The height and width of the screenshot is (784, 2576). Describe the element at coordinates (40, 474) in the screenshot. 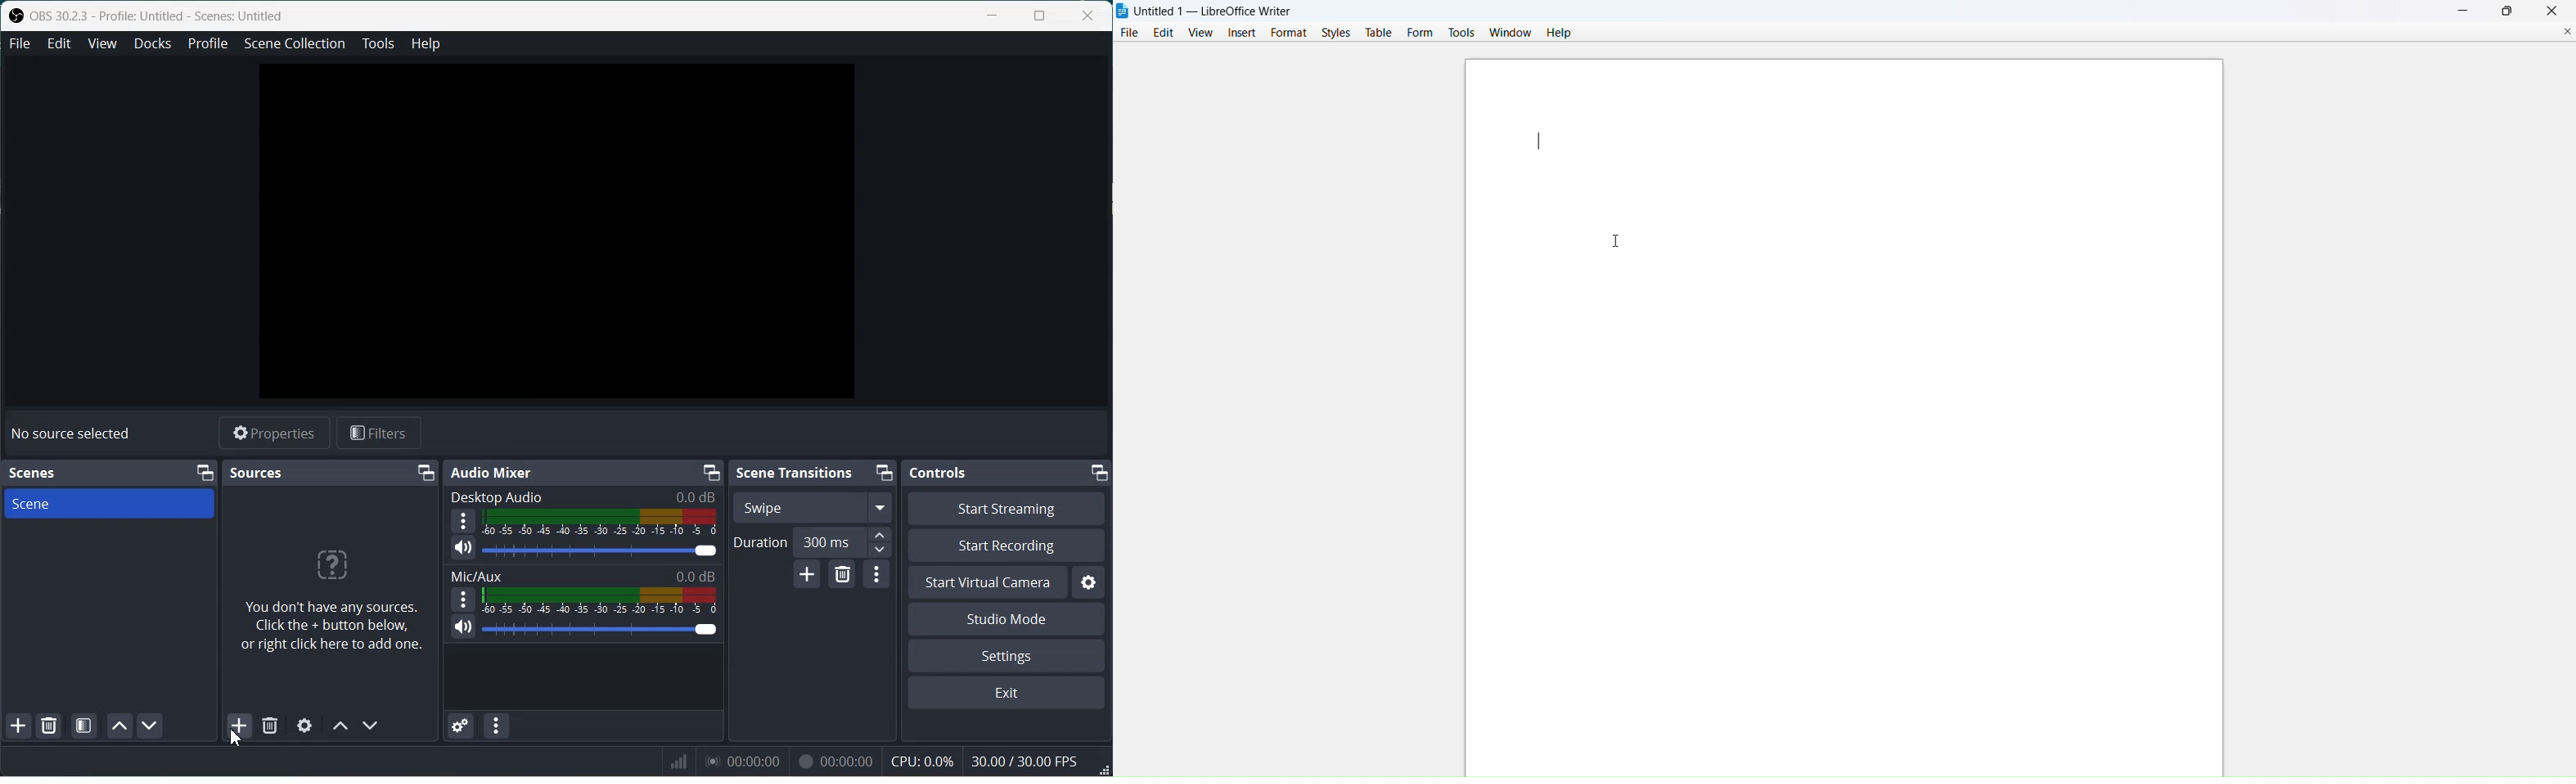

I see `Scenes` at that location.